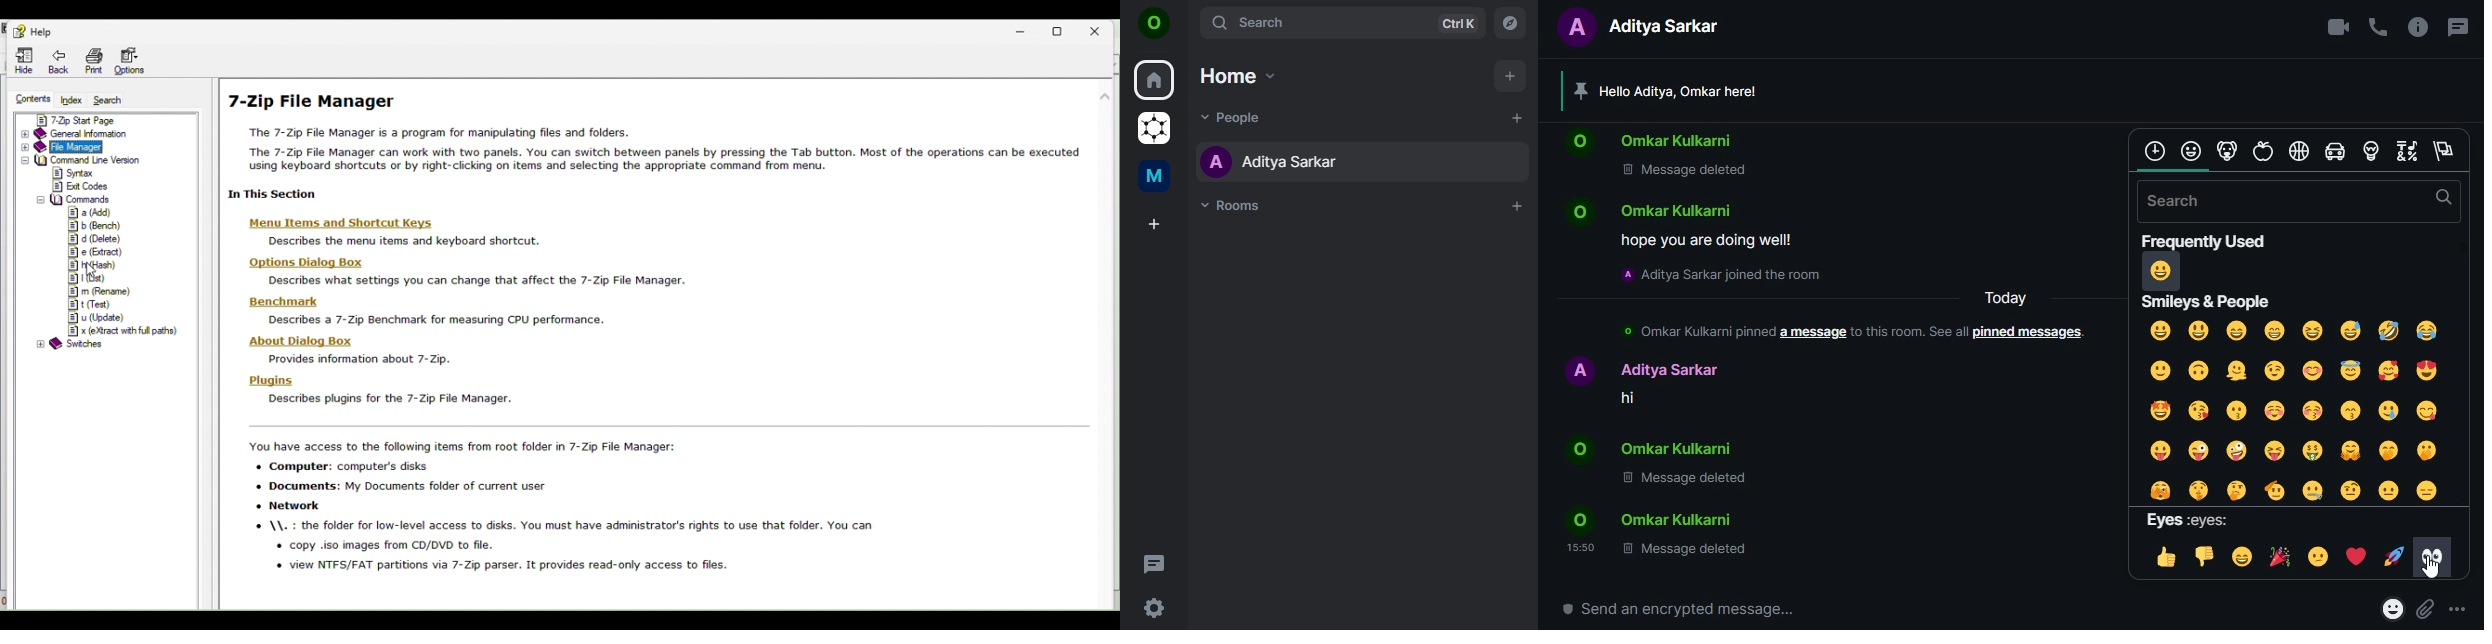 This screenshot has width=2492, height=644. I want to click on heartss, so click(2355, 556).